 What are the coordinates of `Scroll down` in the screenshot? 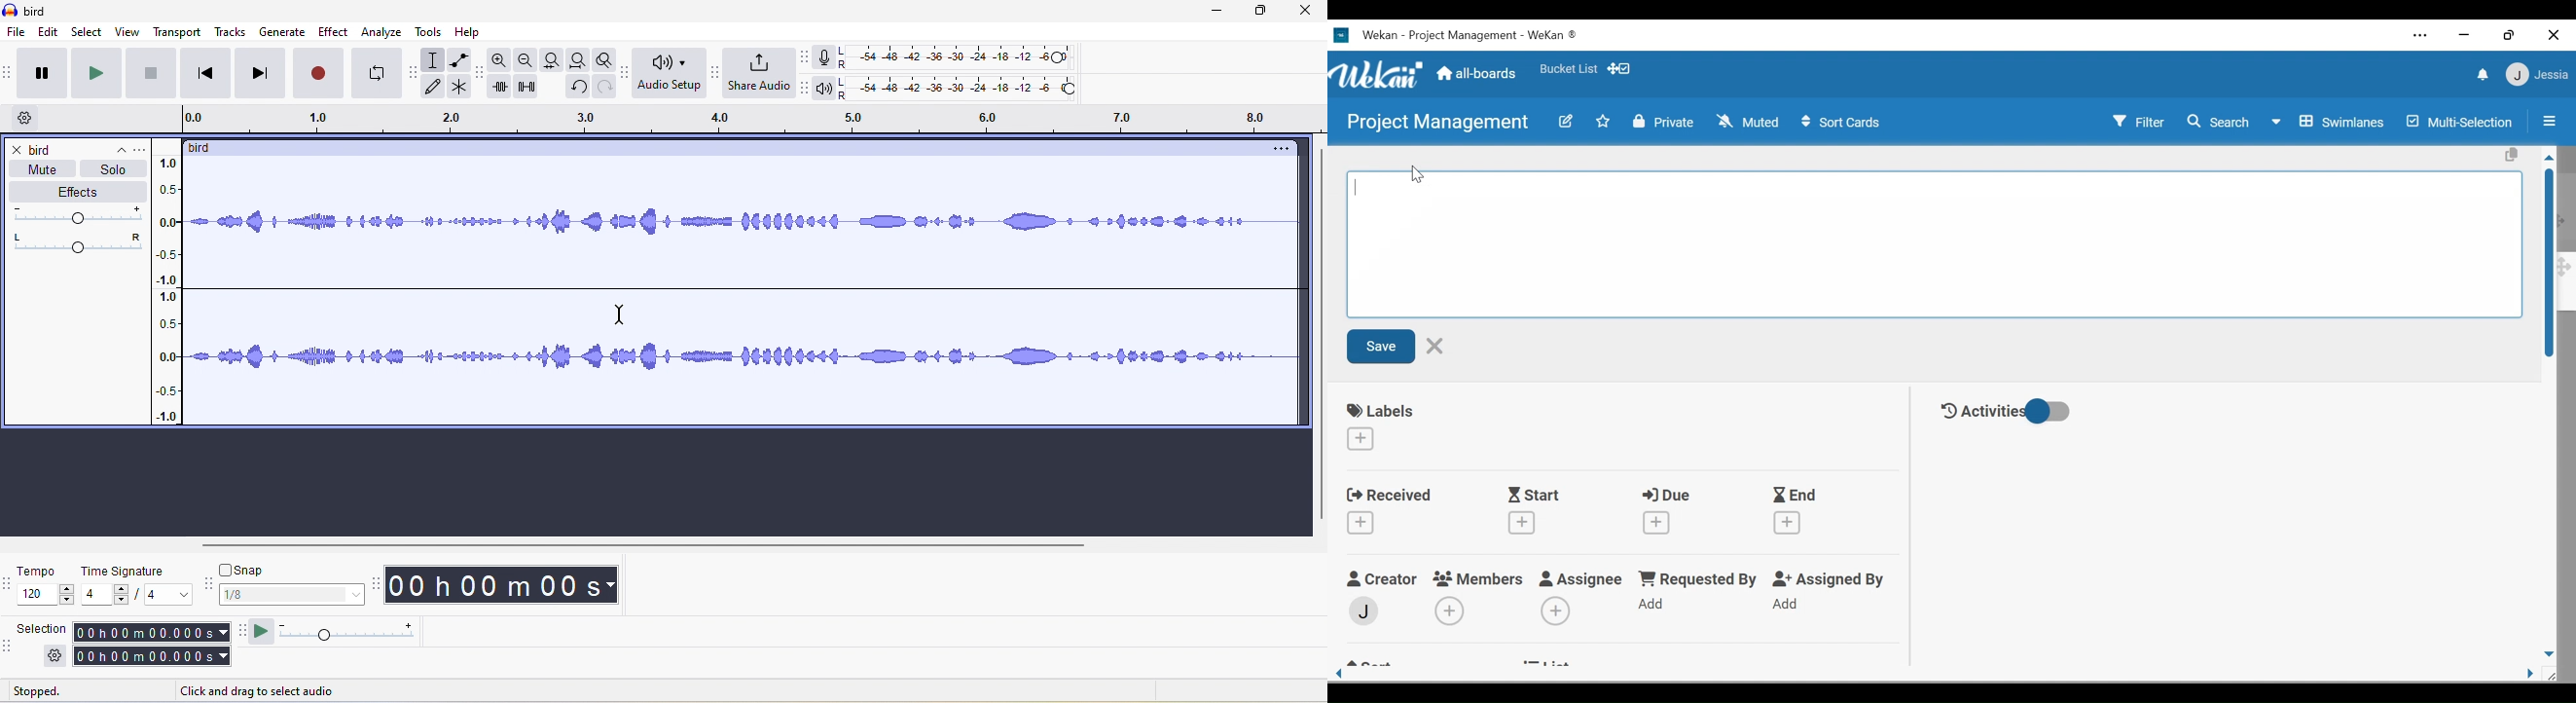 It's located at (2548, 654).